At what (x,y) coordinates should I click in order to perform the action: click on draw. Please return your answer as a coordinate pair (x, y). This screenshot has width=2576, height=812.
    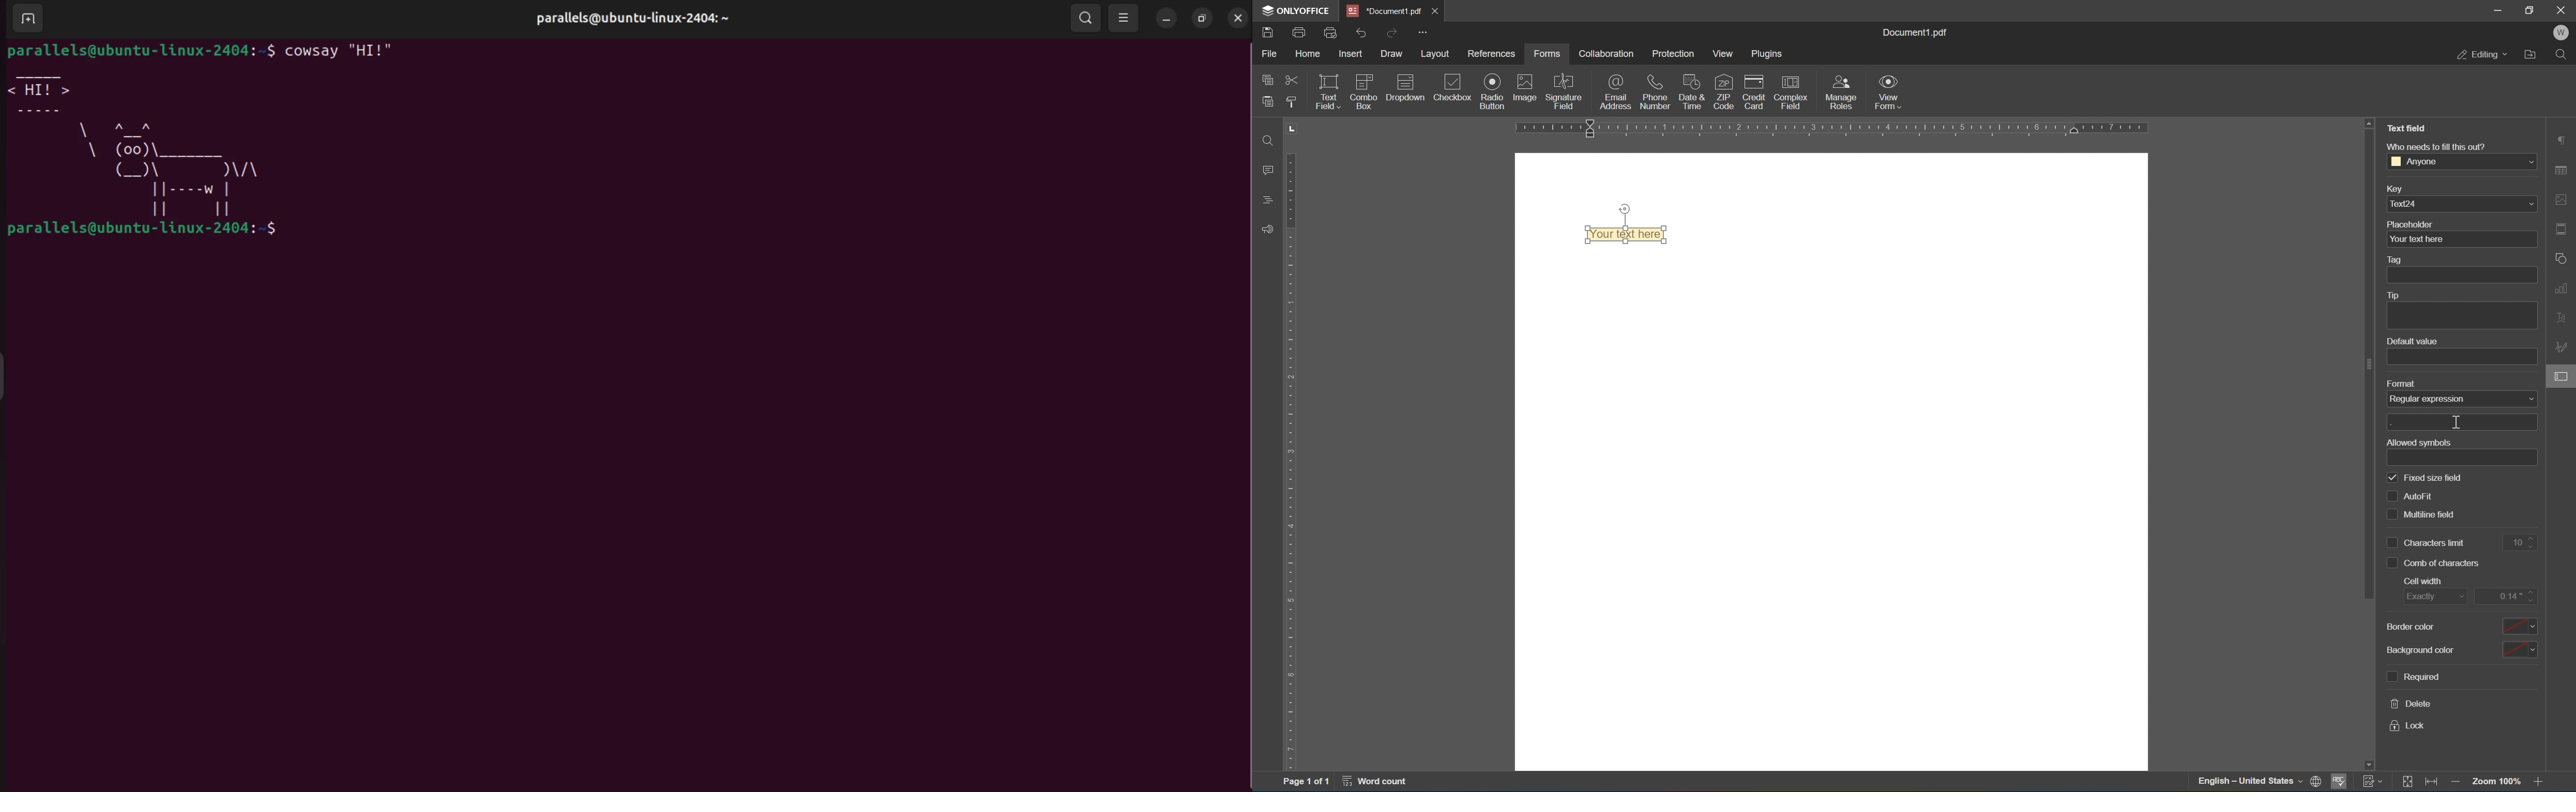
    Looking at the image, I should click on (1392, 53).